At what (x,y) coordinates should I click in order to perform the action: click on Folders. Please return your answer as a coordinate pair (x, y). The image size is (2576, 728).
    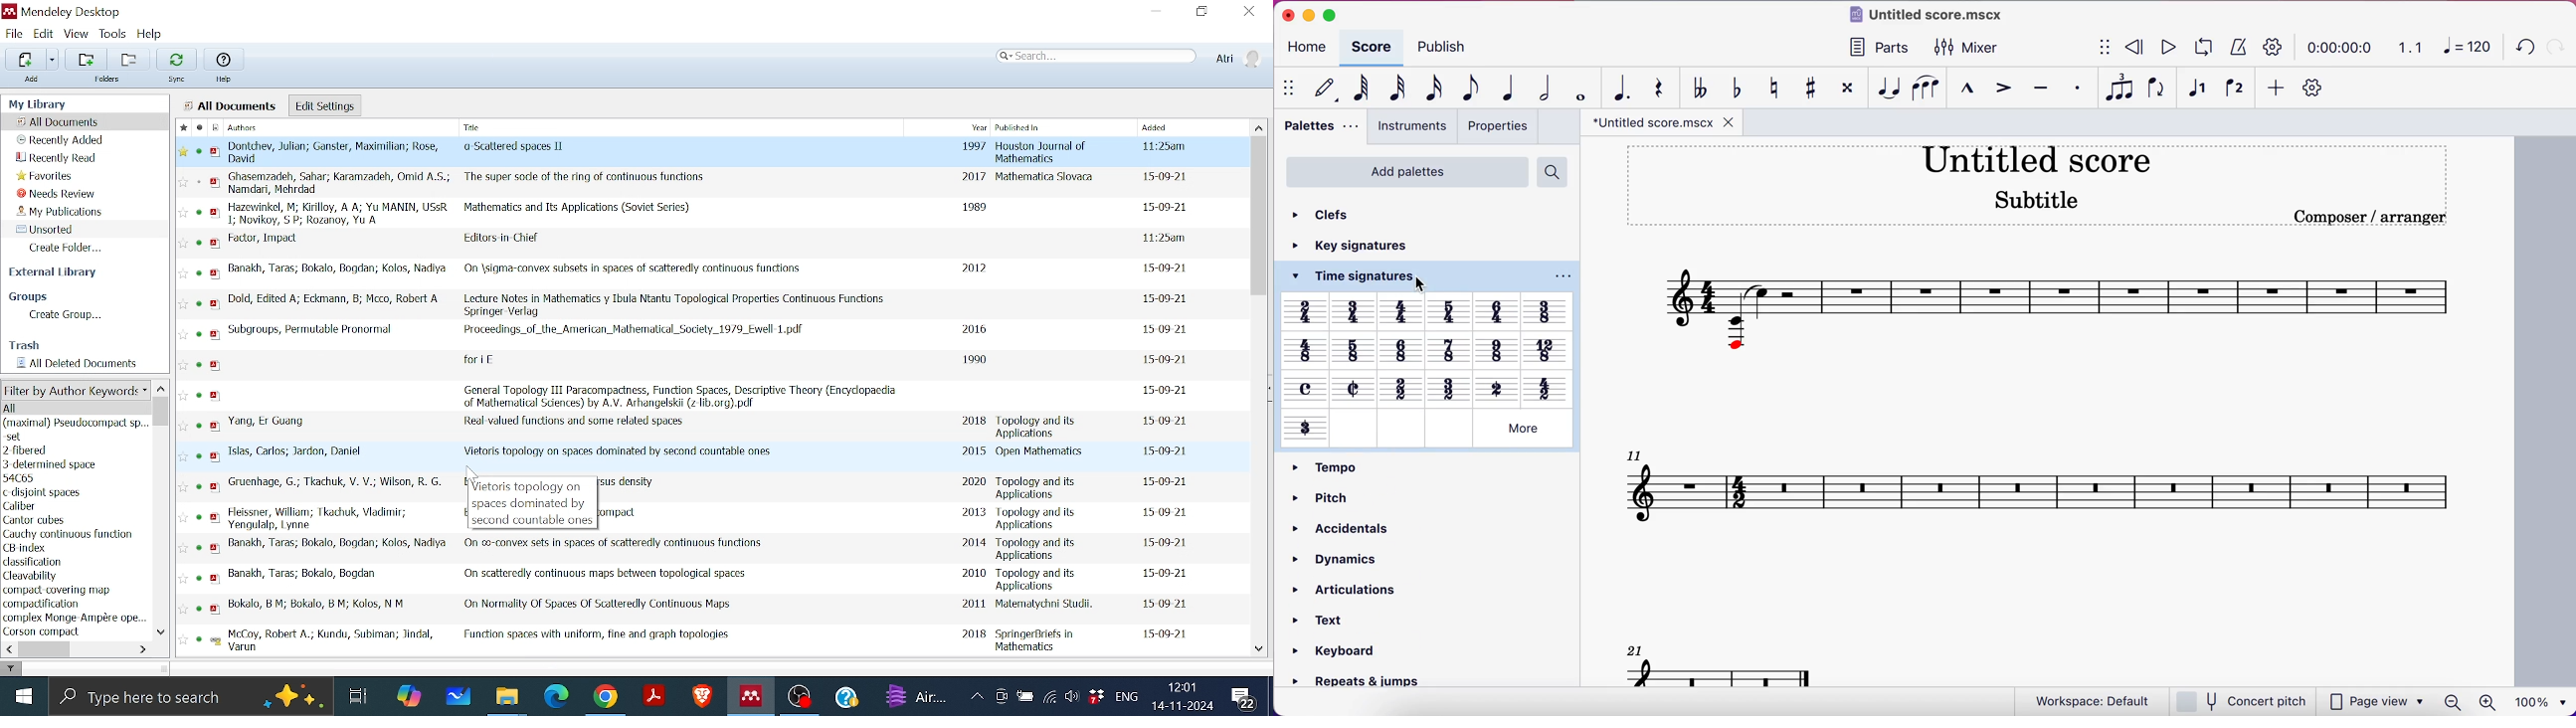
    Looking at the image, I should click on (106, 81).